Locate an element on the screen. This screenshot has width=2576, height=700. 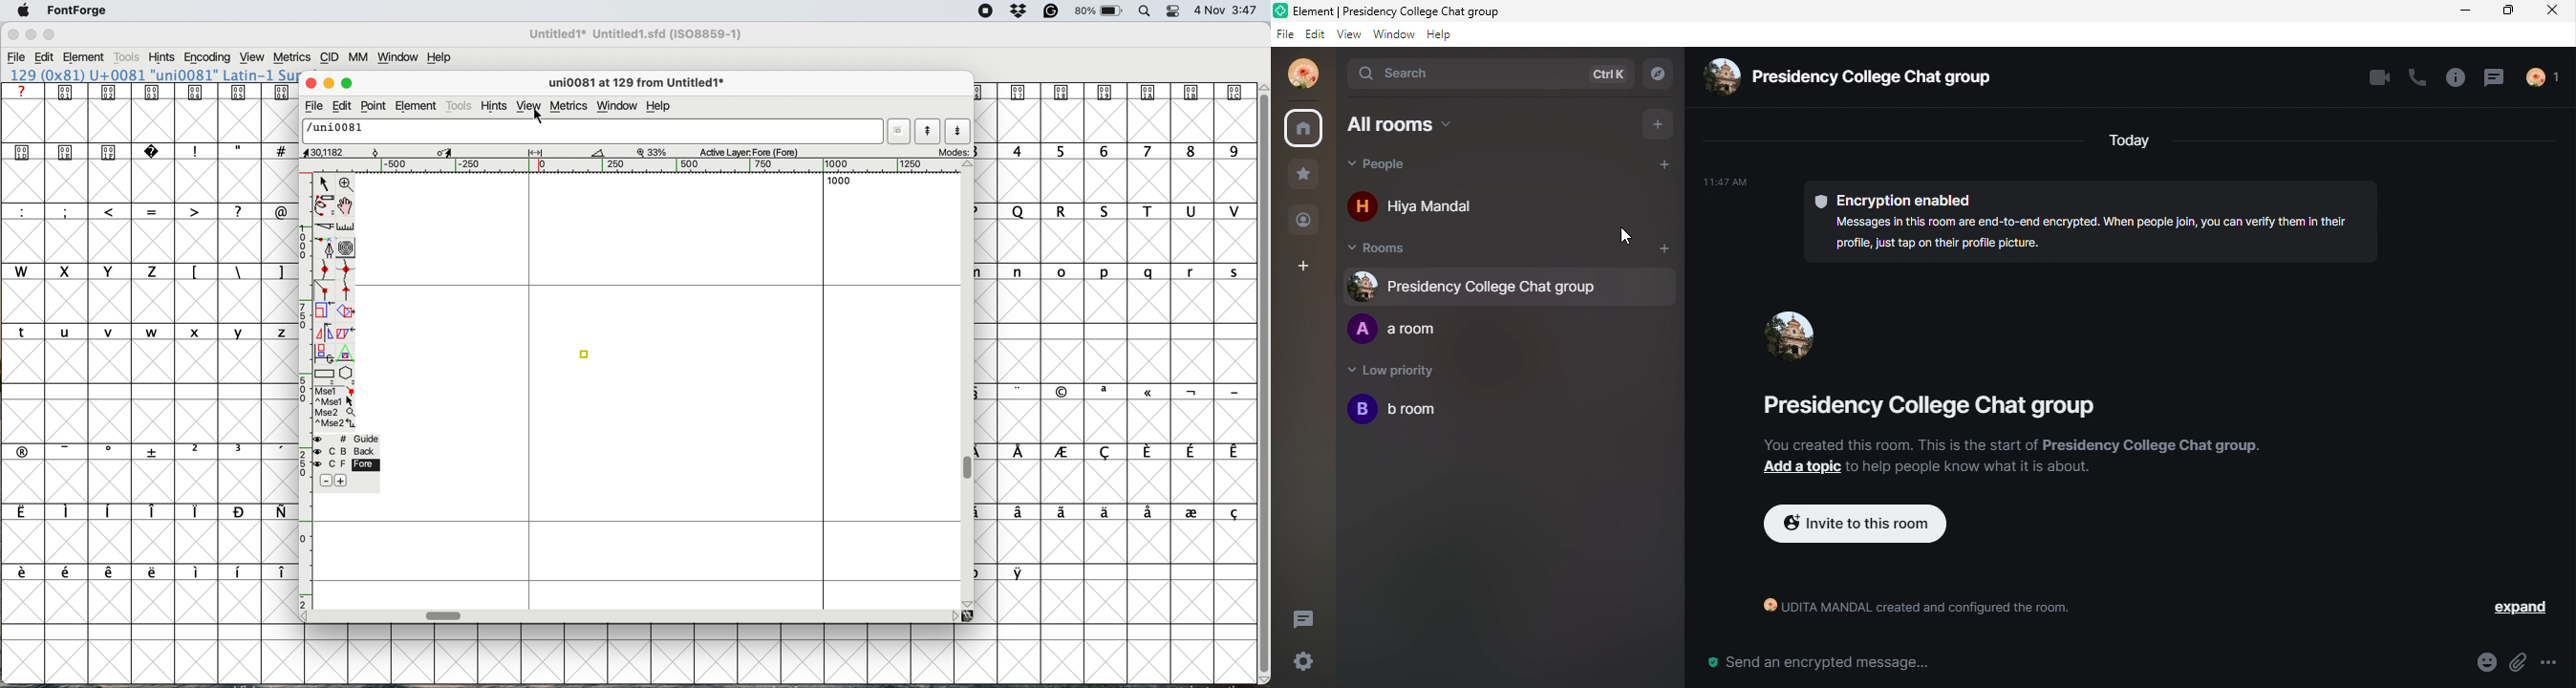
scroll by hand is located at coordinates (345, 205).